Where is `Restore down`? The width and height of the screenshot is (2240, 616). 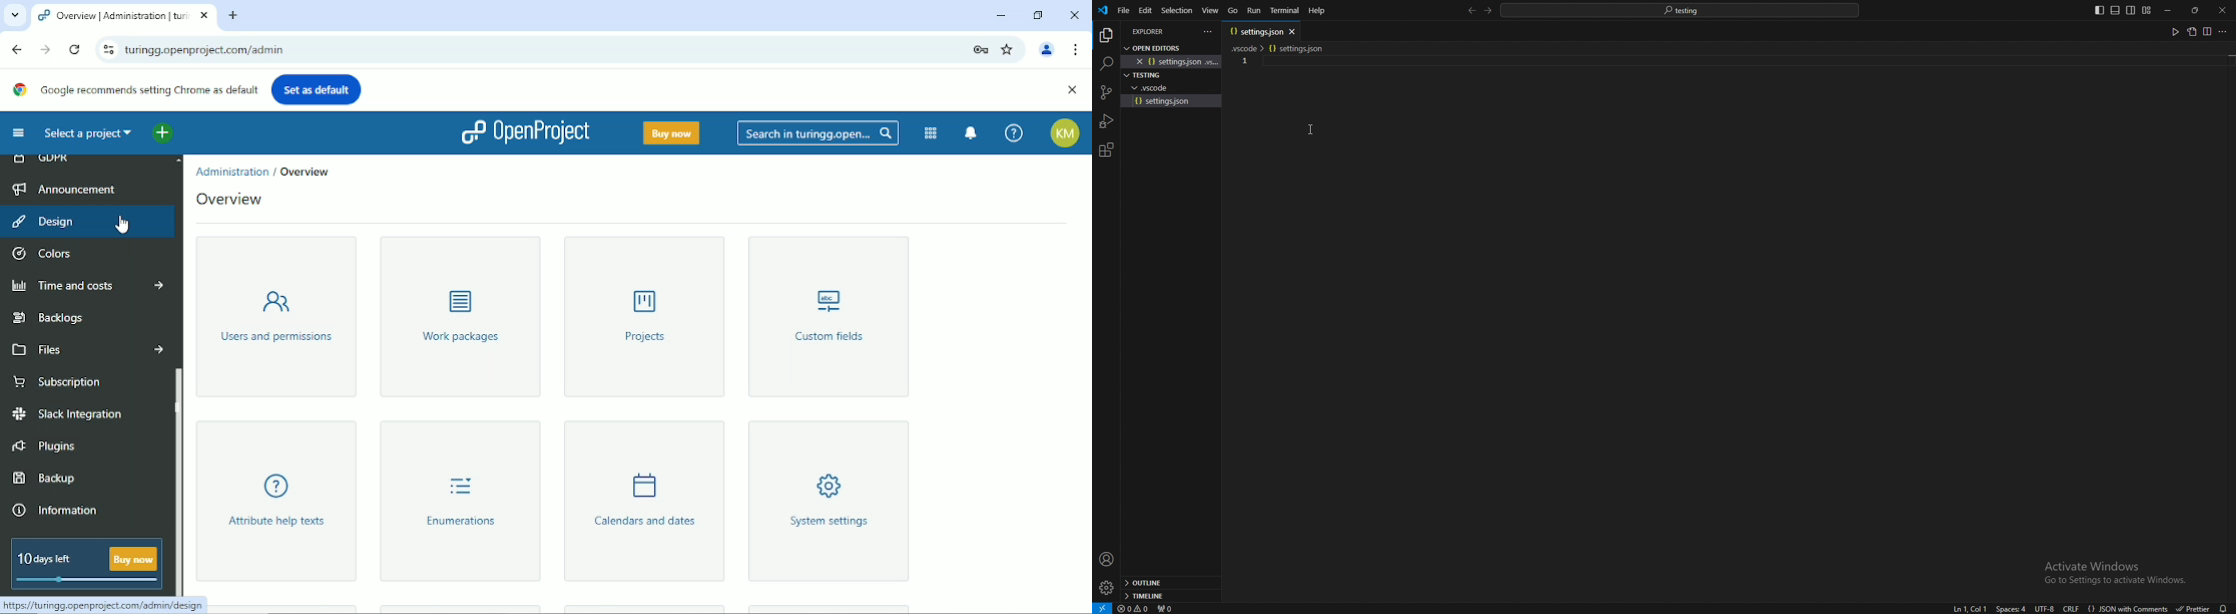 Restore down is located at coordinates (1038, 14).